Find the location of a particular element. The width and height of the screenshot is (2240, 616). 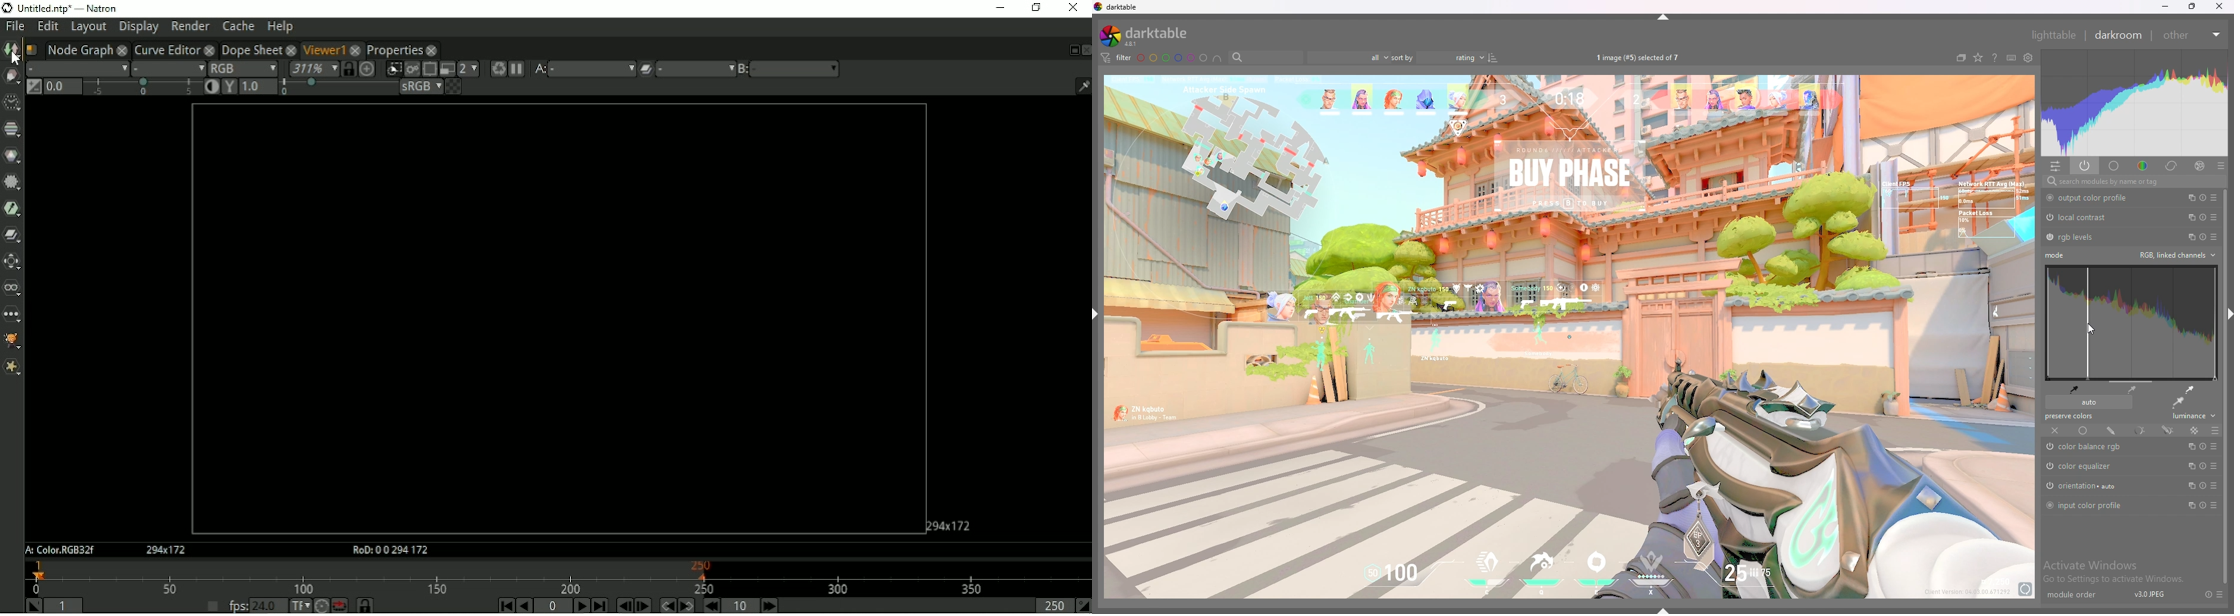

apply auto is located at coordinates (2178, 403).